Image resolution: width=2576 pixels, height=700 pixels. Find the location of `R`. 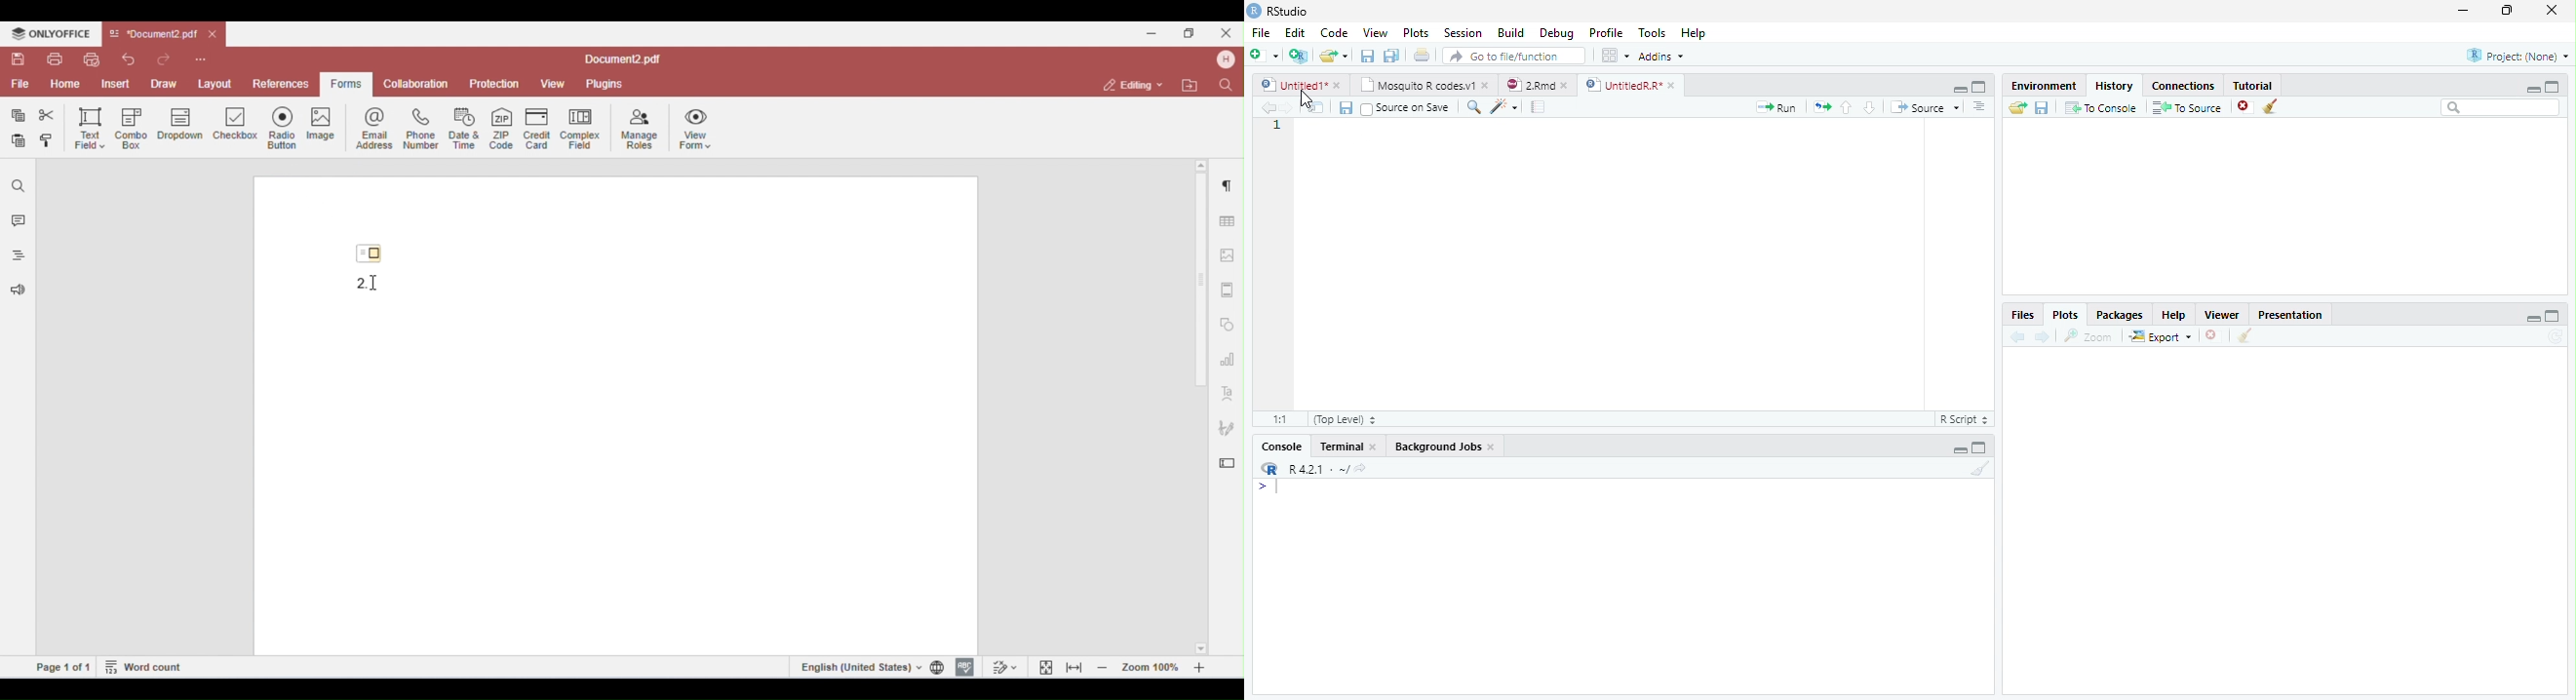

R is located at coordinates (1268, 469).